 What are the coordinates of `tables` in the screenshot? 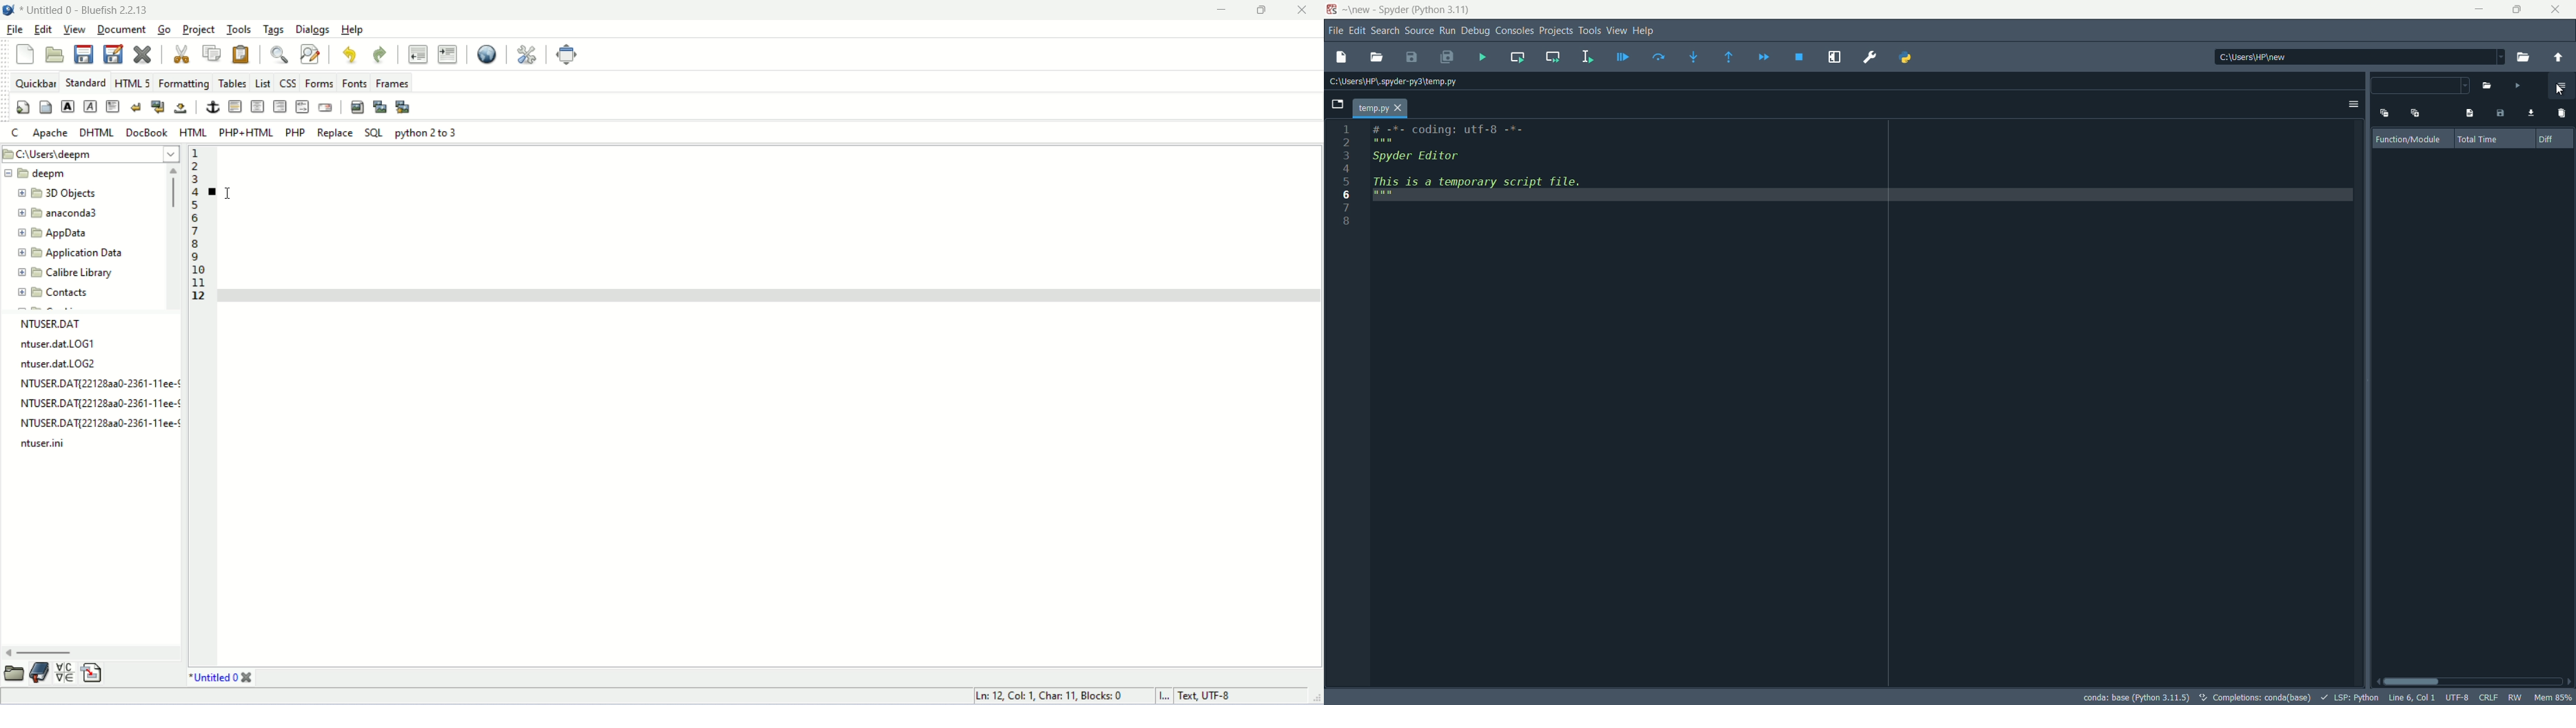 It's located at (233, 83).